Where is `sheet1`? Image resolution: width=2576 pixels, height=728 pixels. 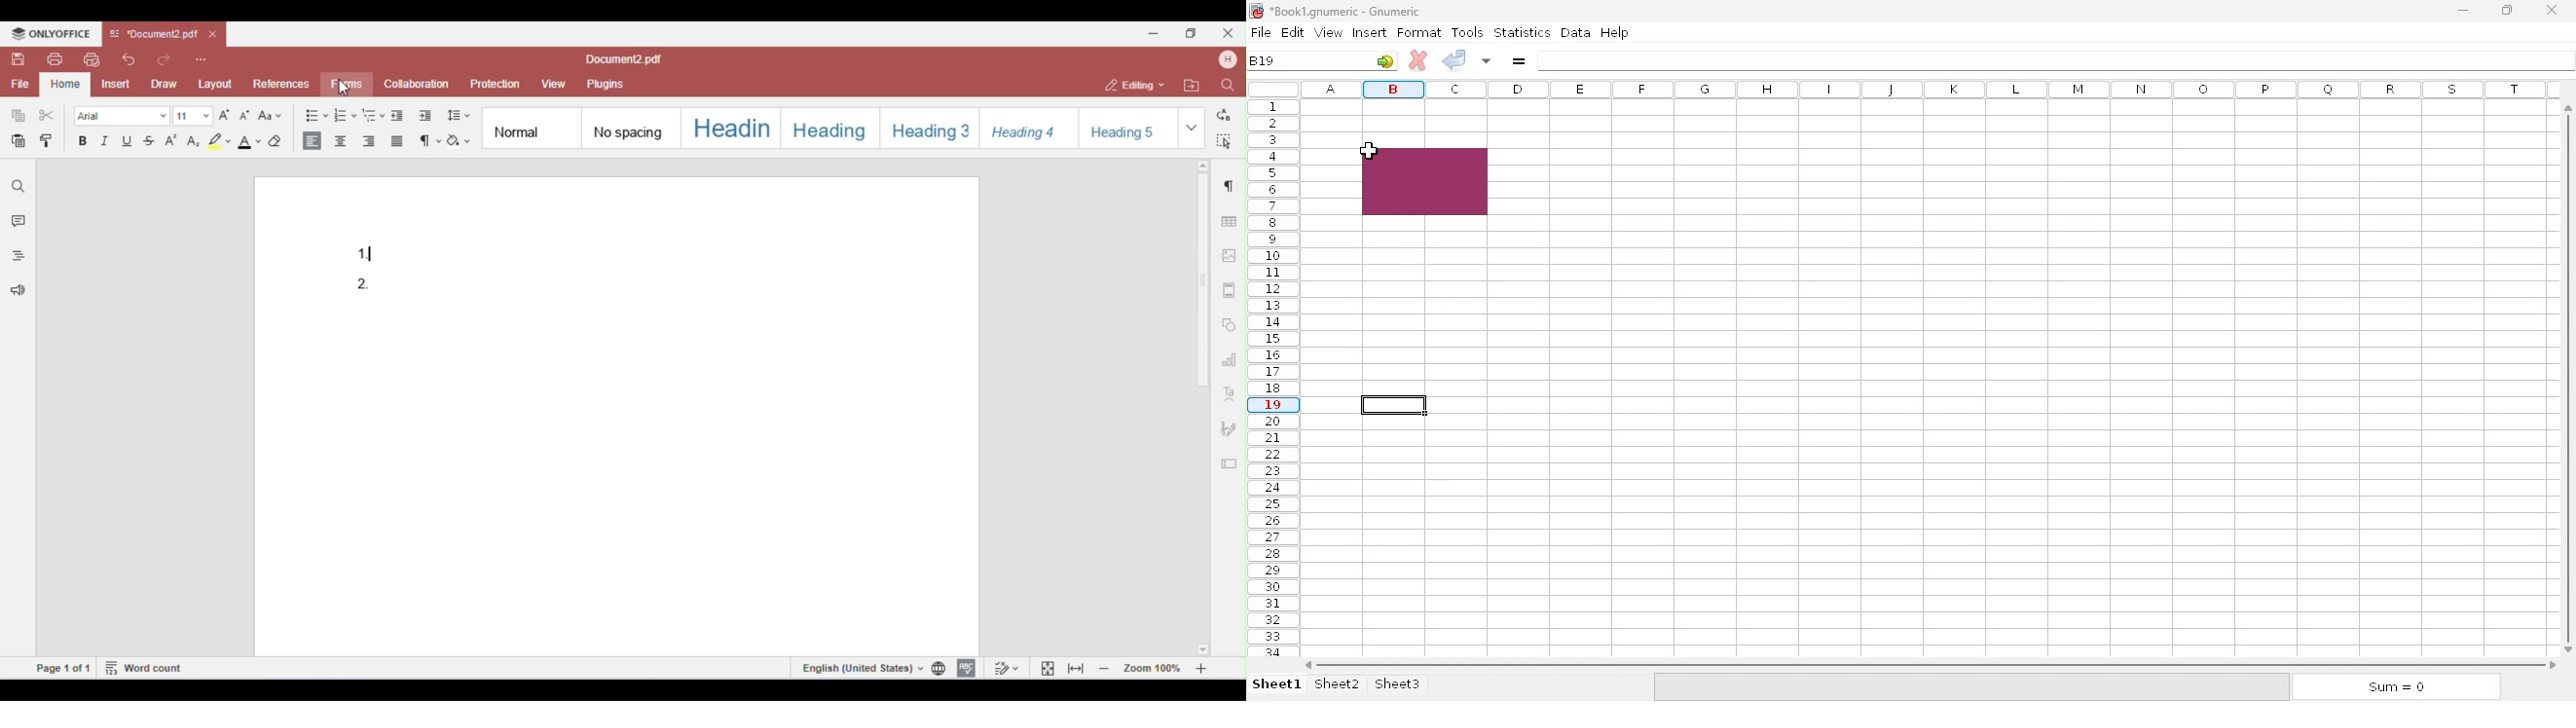 sheet1 is located at coordinates (1276, 684).